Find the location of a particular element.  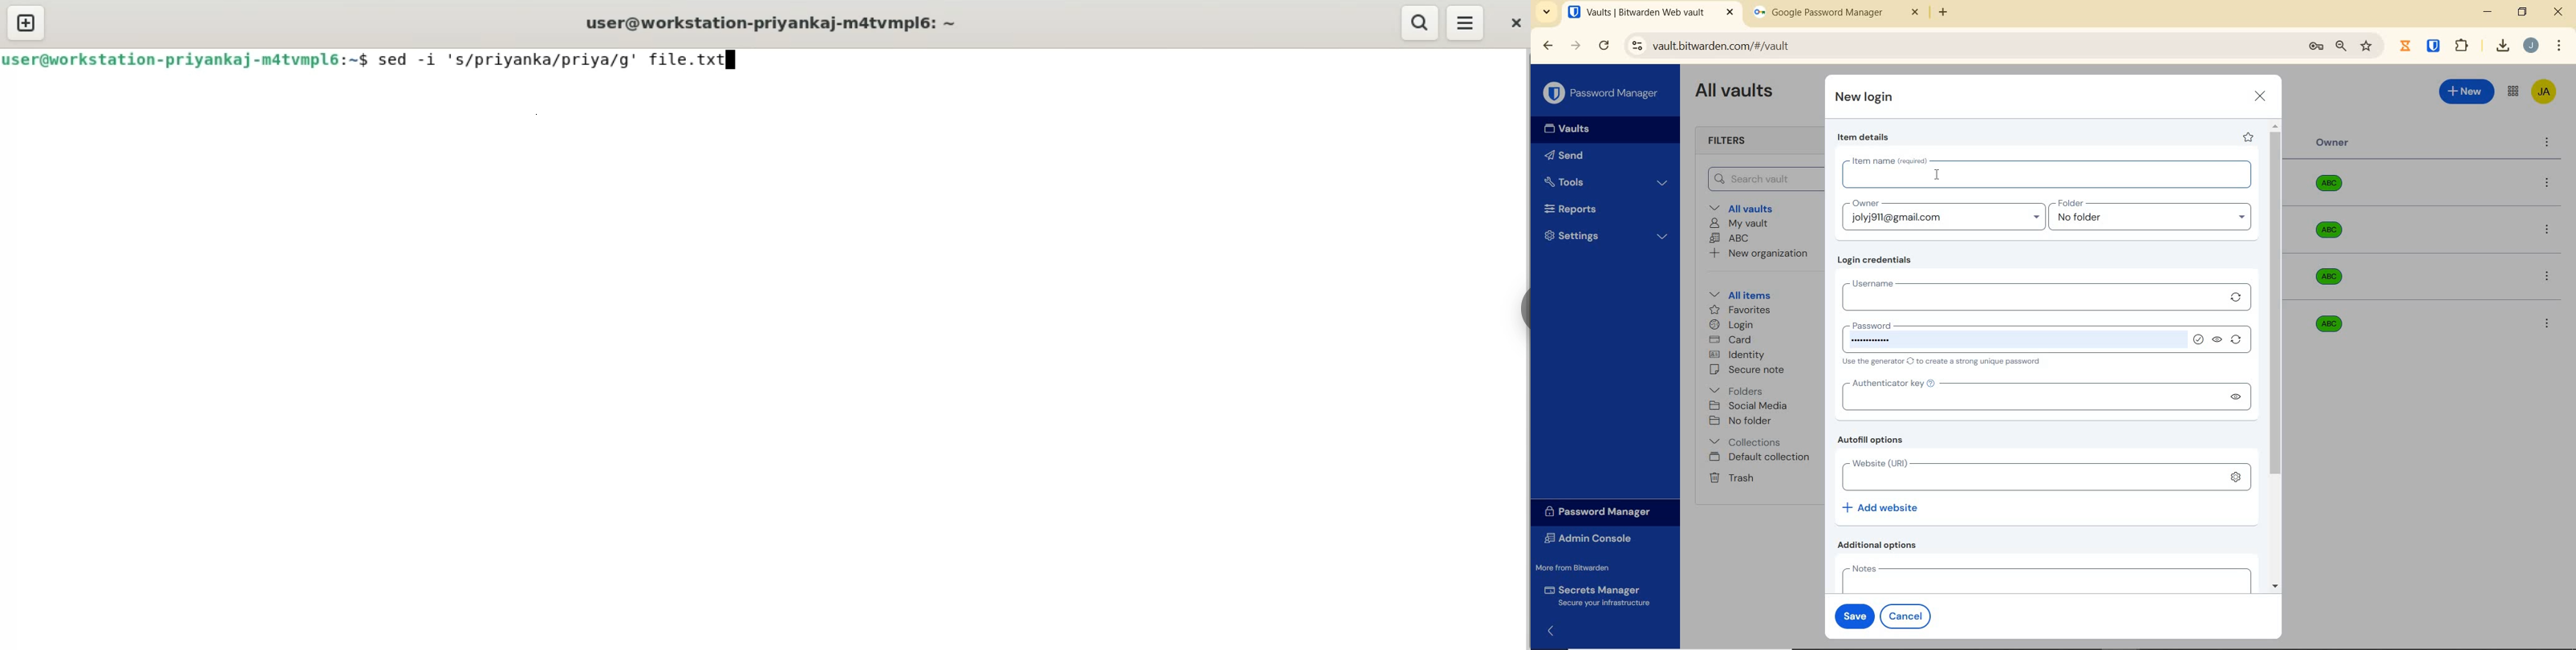

Item name is located at coordinates (2044, 172).